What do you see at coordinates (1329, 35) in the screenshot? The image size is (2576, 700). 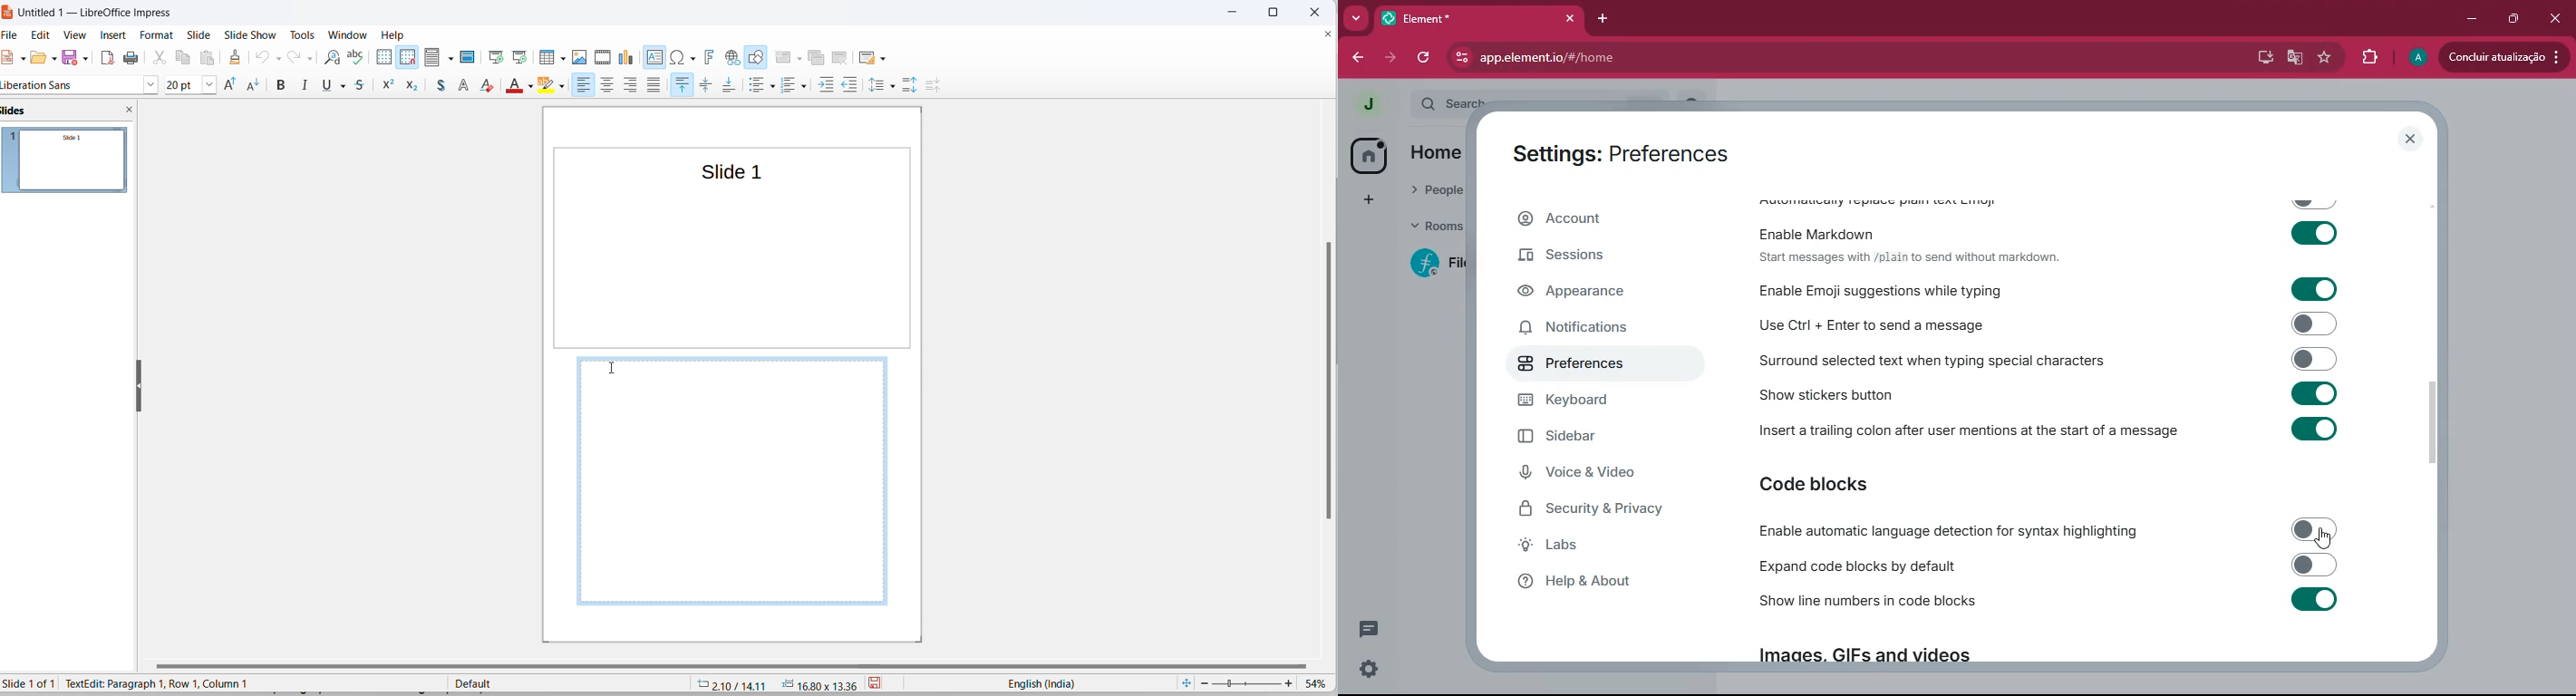 I see `close document` at bounding box center [1329, 35].